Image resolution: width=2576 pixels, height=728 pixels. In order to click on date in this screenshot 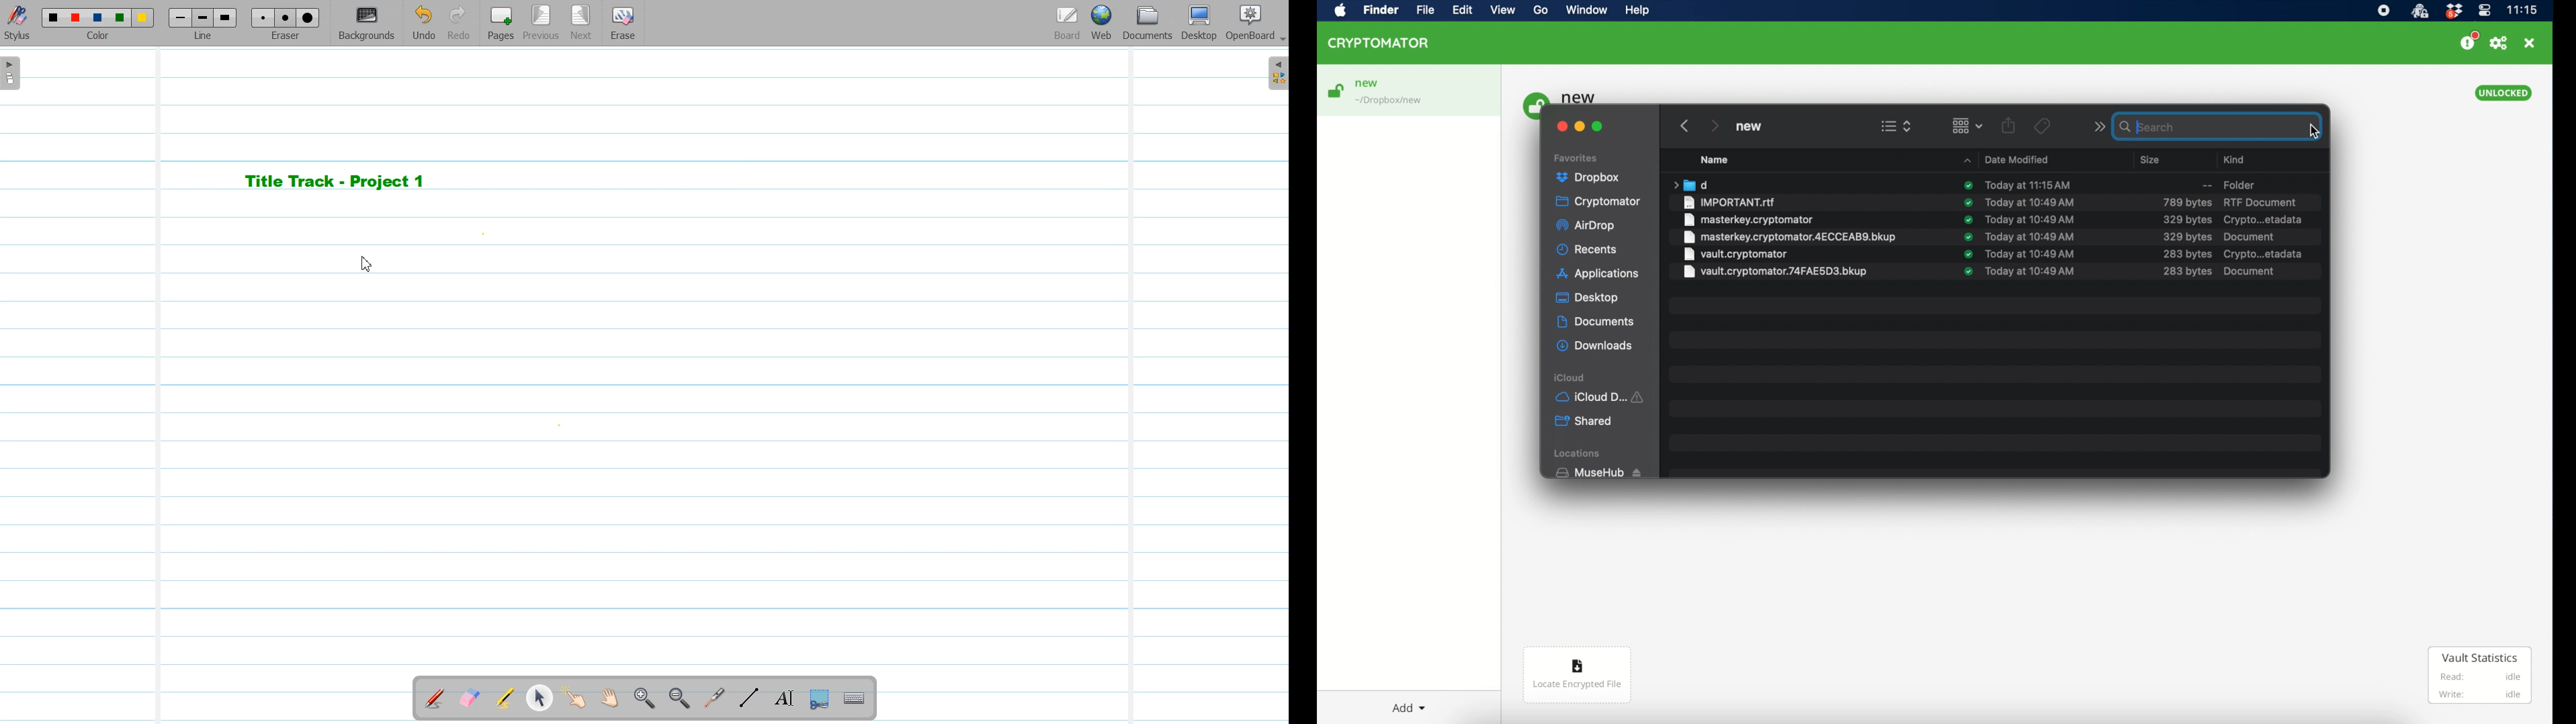, I will do `click(2029, 255)`.